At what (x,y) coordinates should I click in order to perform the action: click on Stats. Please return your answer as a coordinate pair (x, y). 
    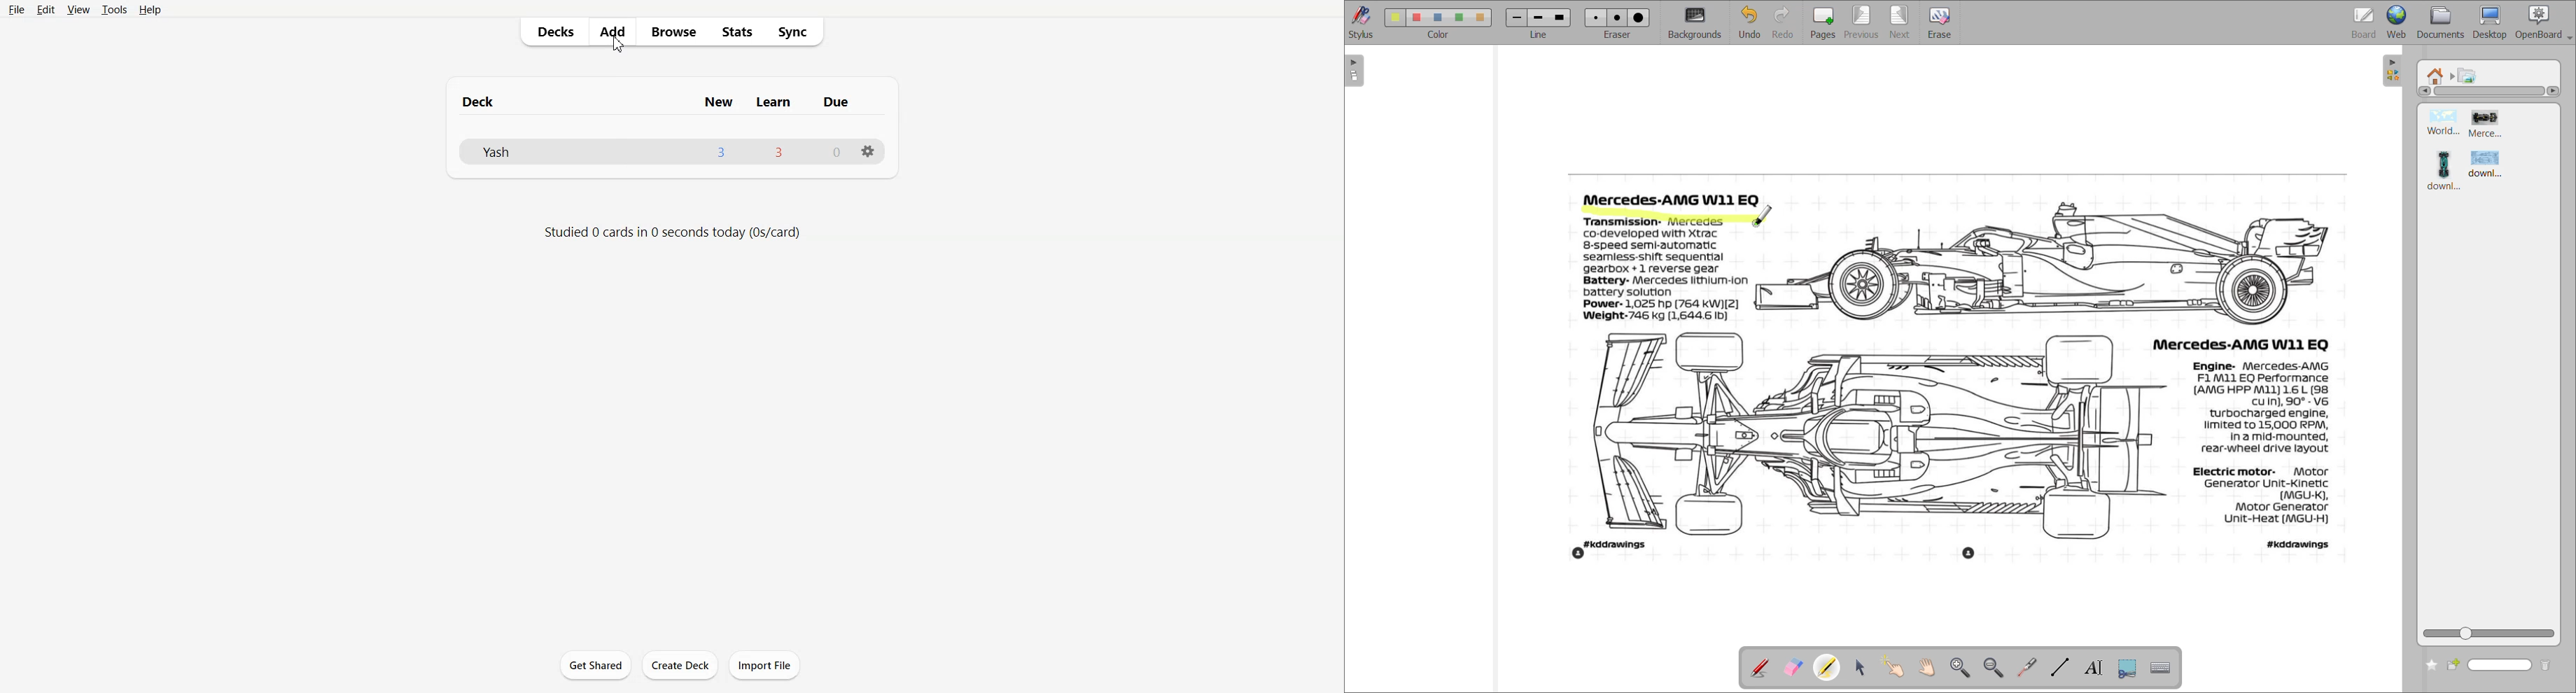
    Looking at the image, I should click on (737, 31).